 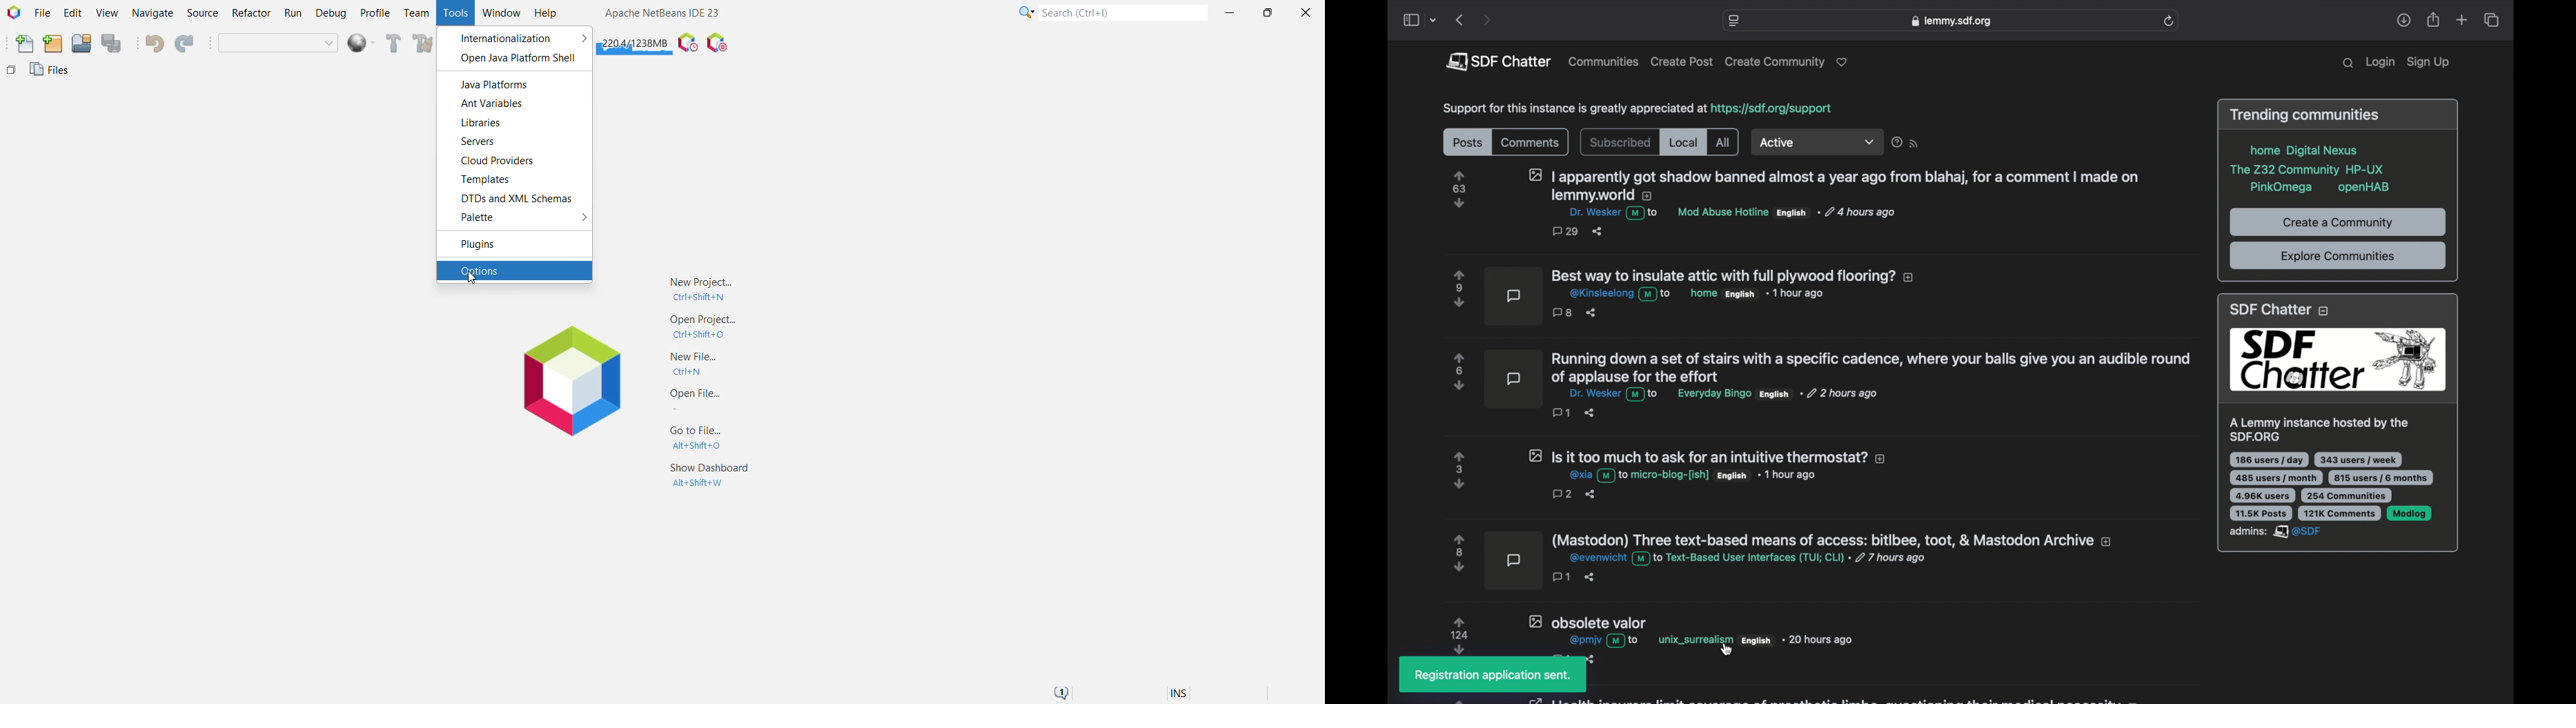 What do you see at coordinates (2337, 257) in the screenshot?
I see `explore communities` at bounding box center [2337, 257].